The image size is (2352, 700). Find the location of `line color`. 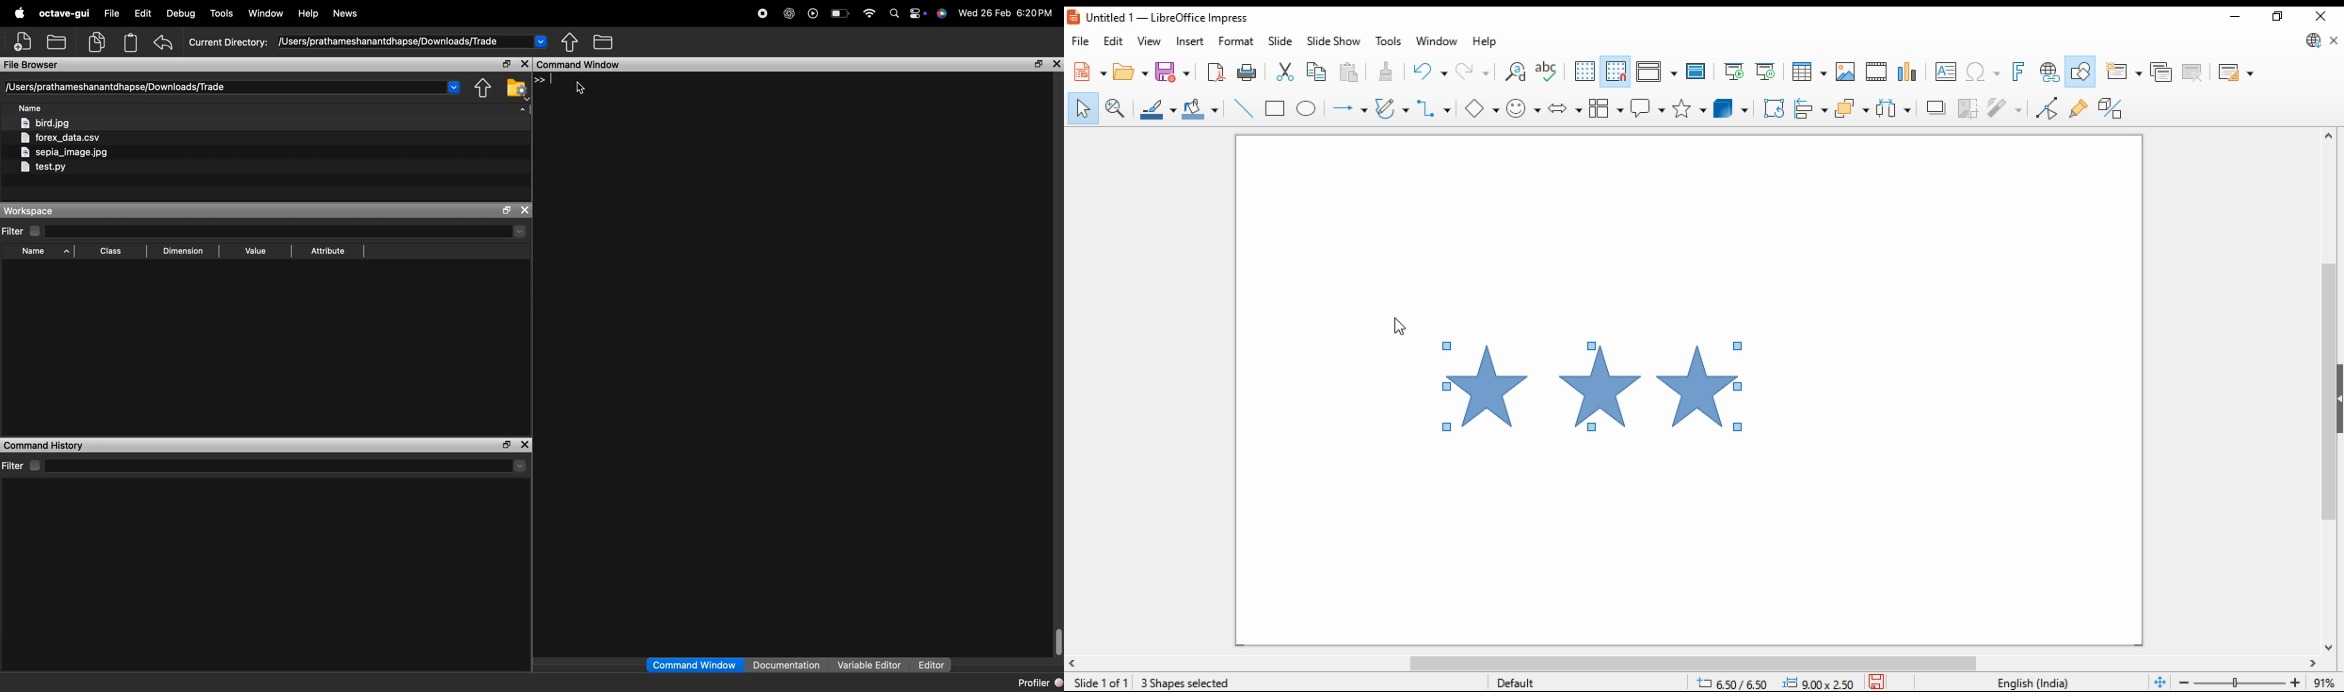

line color is located at coordinates (1157, 109).